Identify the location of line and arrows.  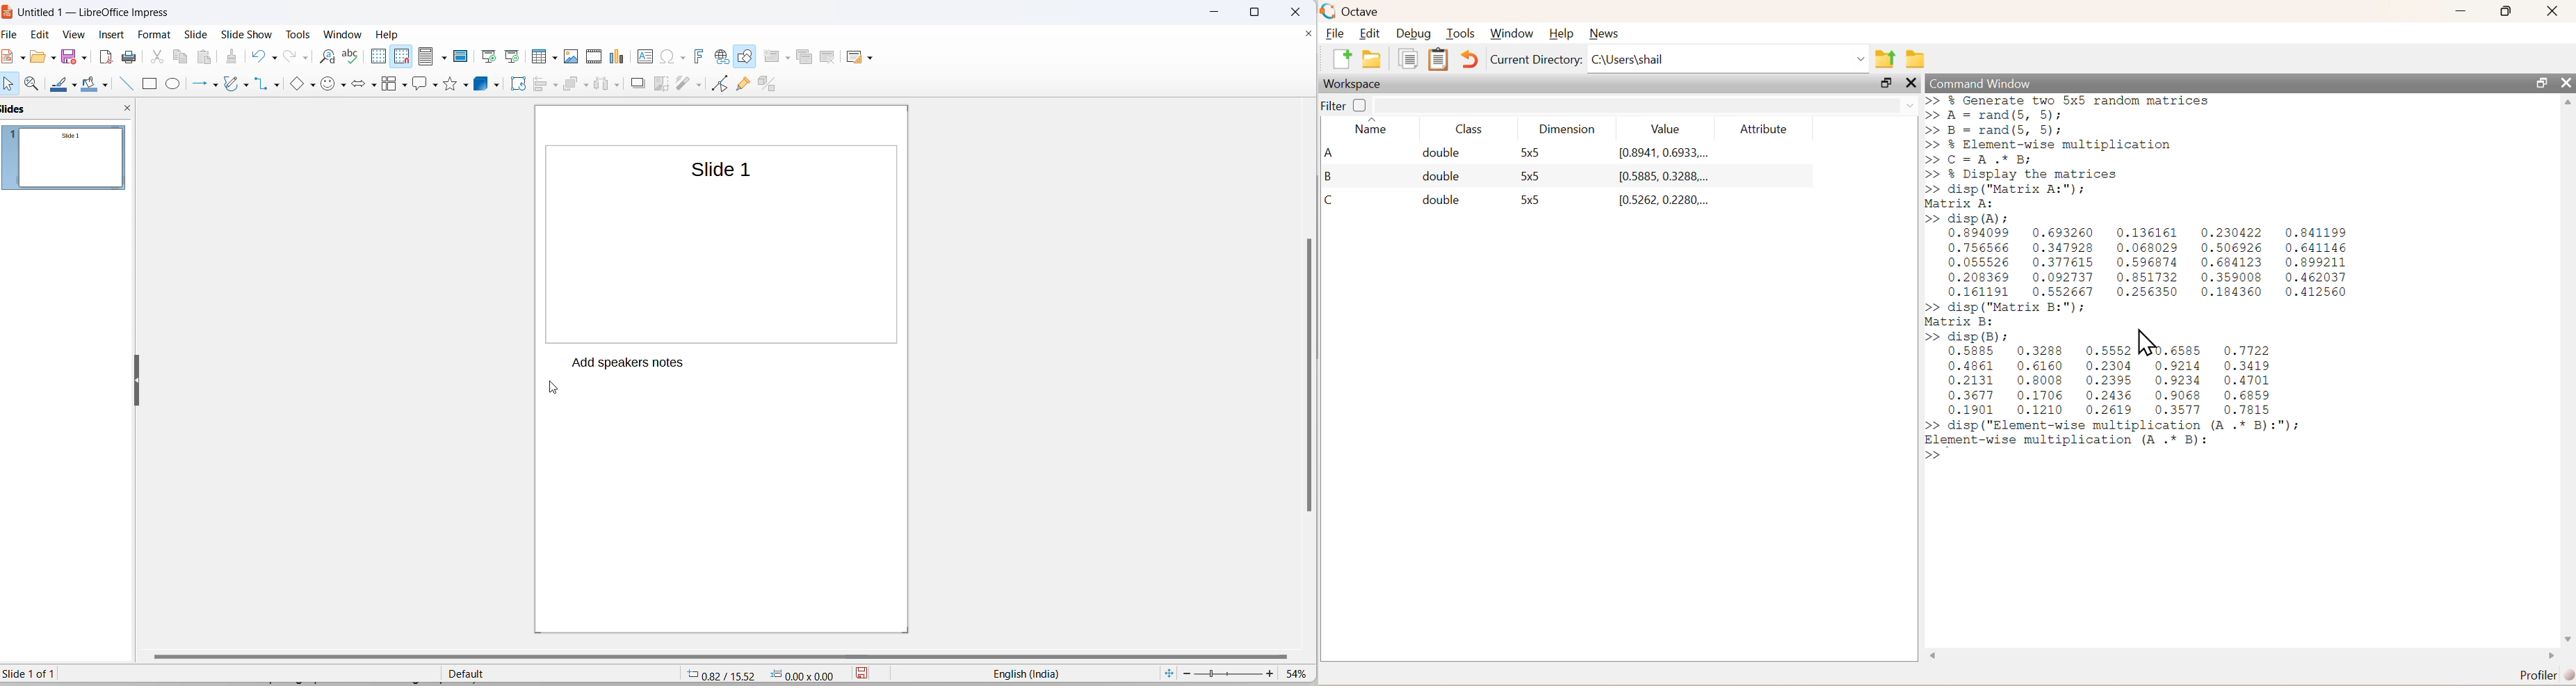
(200, 85).